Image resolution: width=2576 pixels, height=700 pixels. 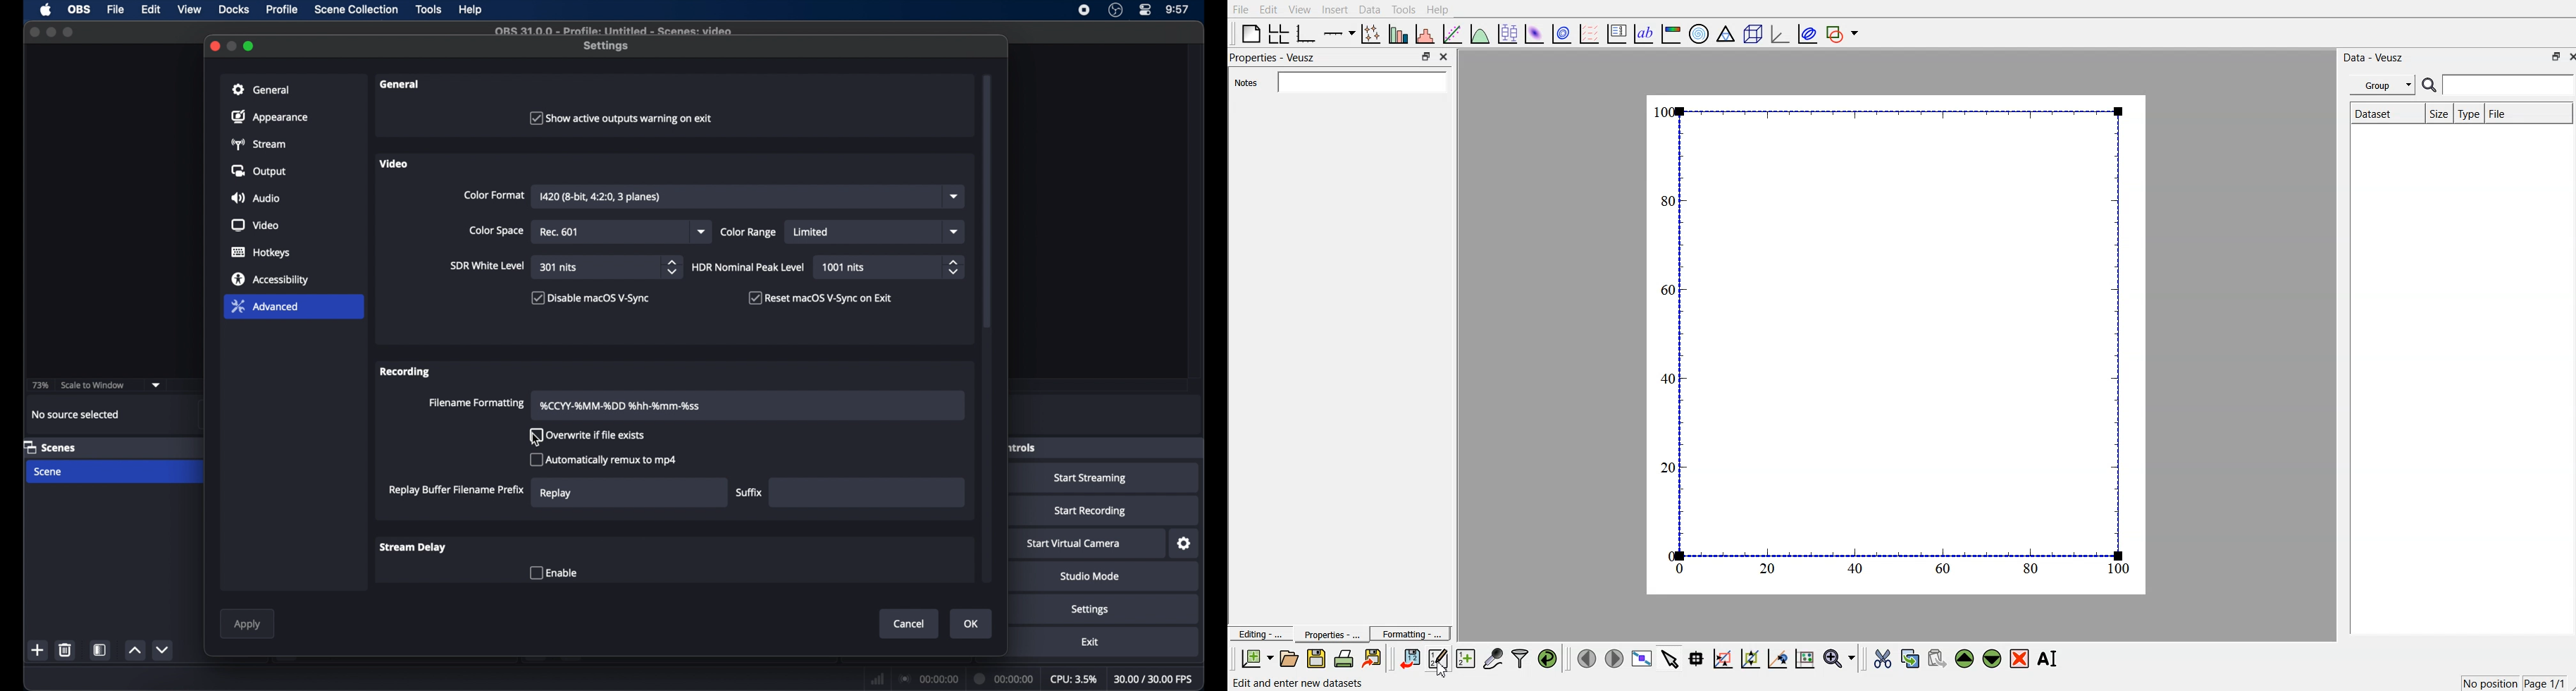 I want to click on Open, so click(x=1289, y=658).